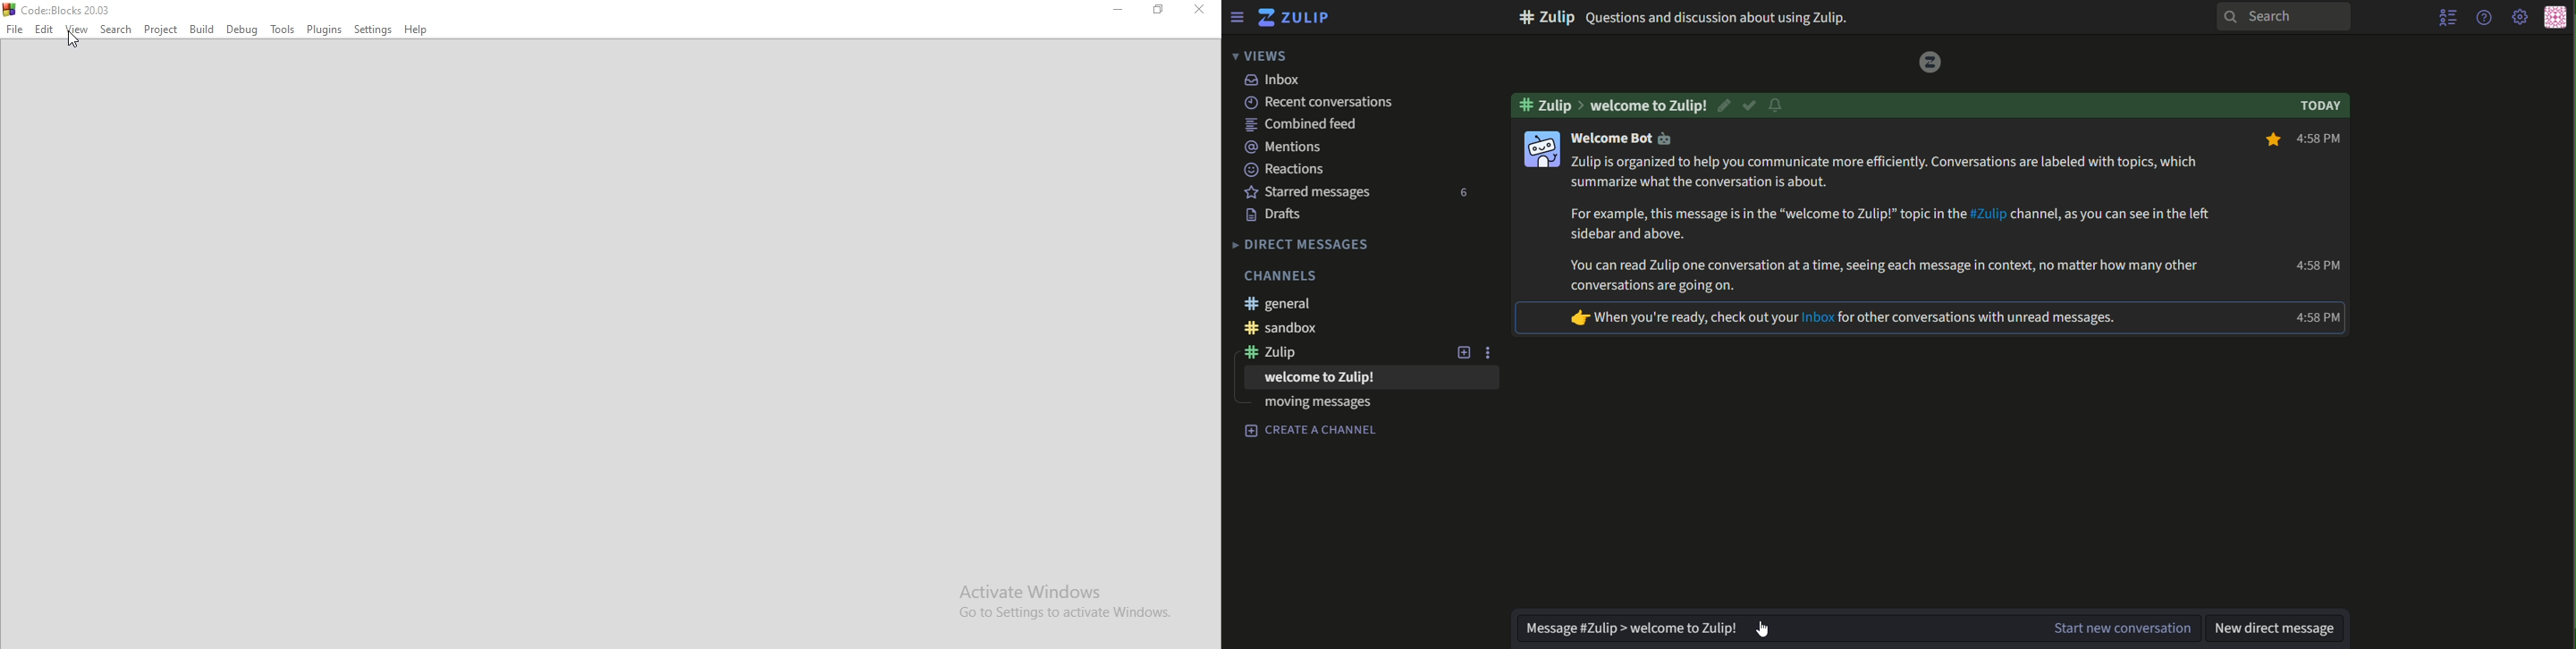  I want to click on text, so click(1691, 16).